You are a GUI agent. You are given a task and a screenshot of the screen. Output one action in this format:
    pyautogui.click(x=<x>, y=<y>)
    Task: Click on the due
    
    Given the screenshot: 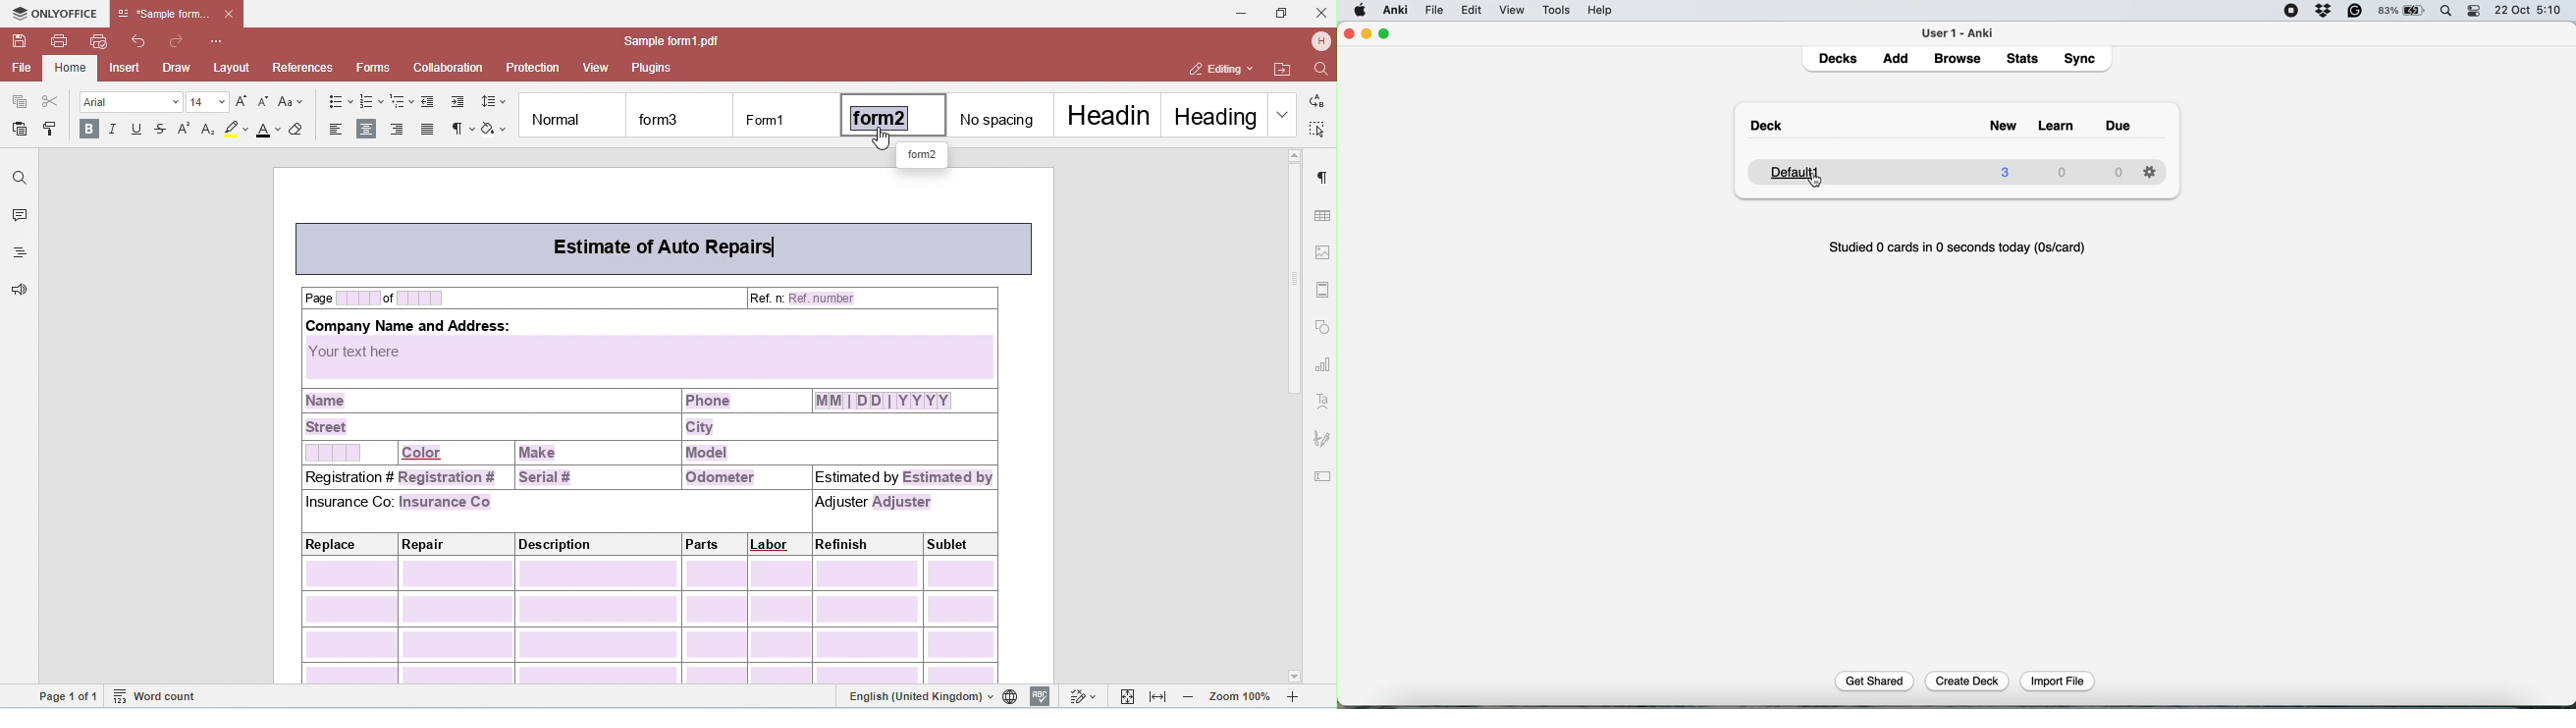 What is the action you would take?
    pyautogui.click(x=2120, y=125)
    